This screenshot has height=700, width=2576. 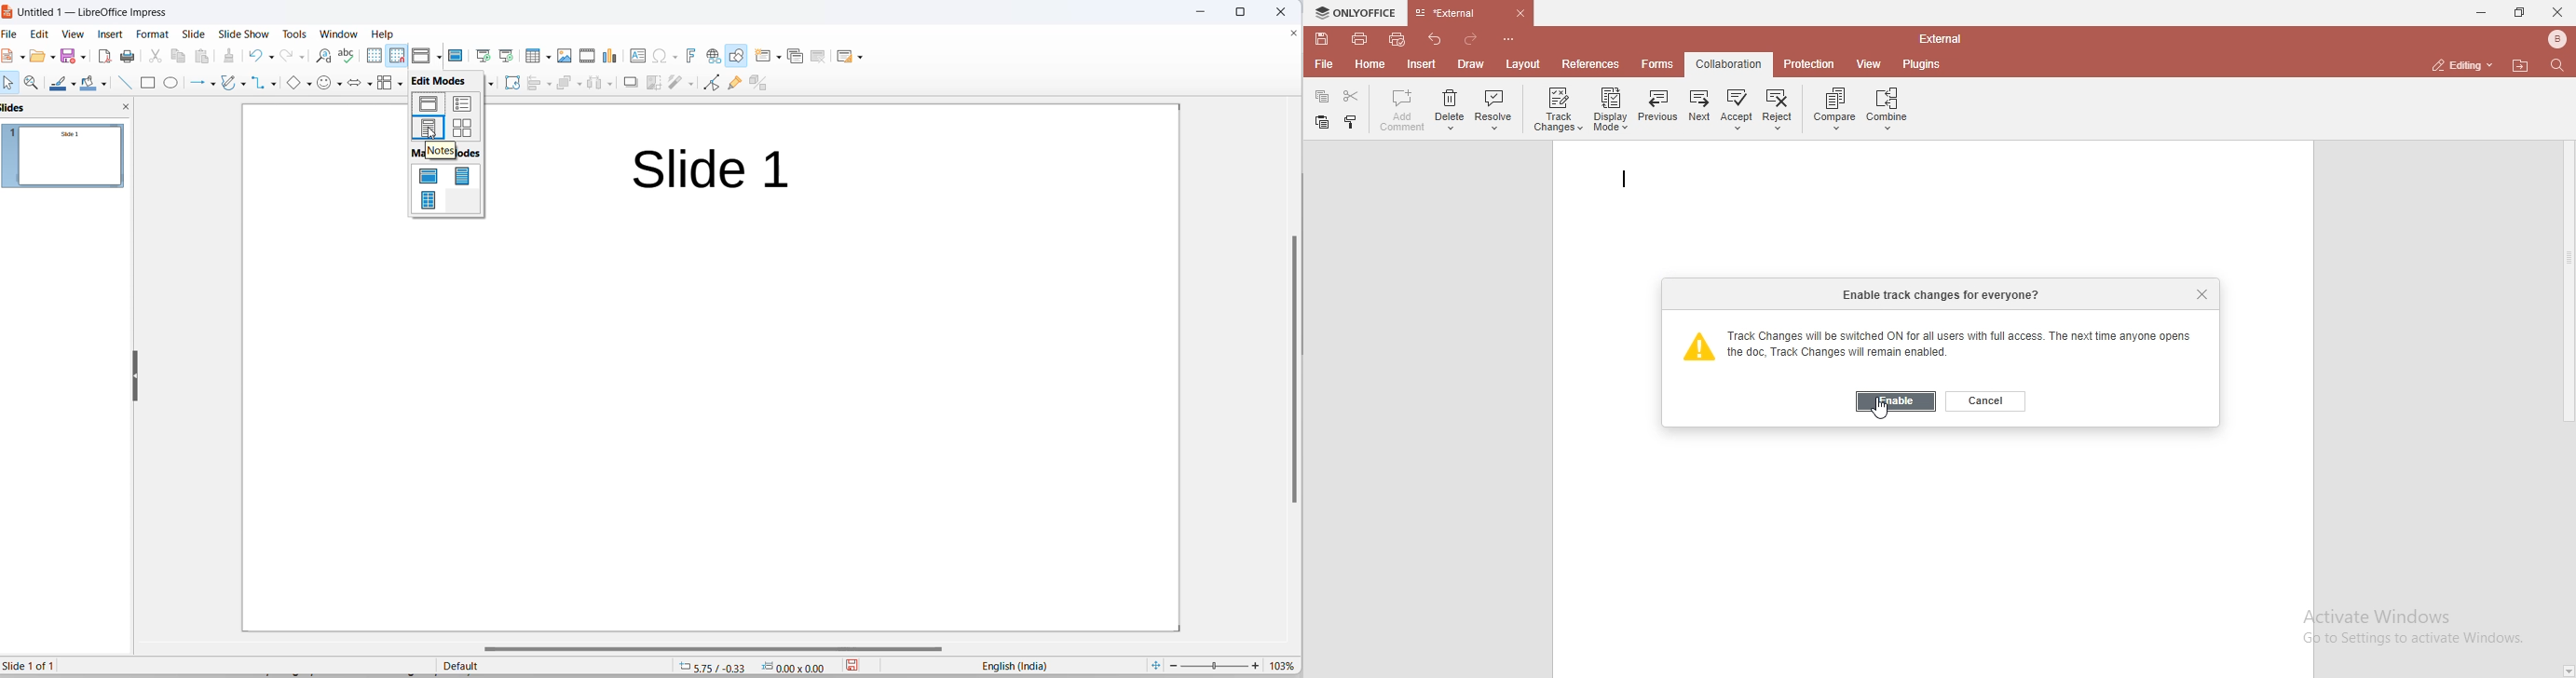 I want to click on editing, so click(x=2458, y=65).